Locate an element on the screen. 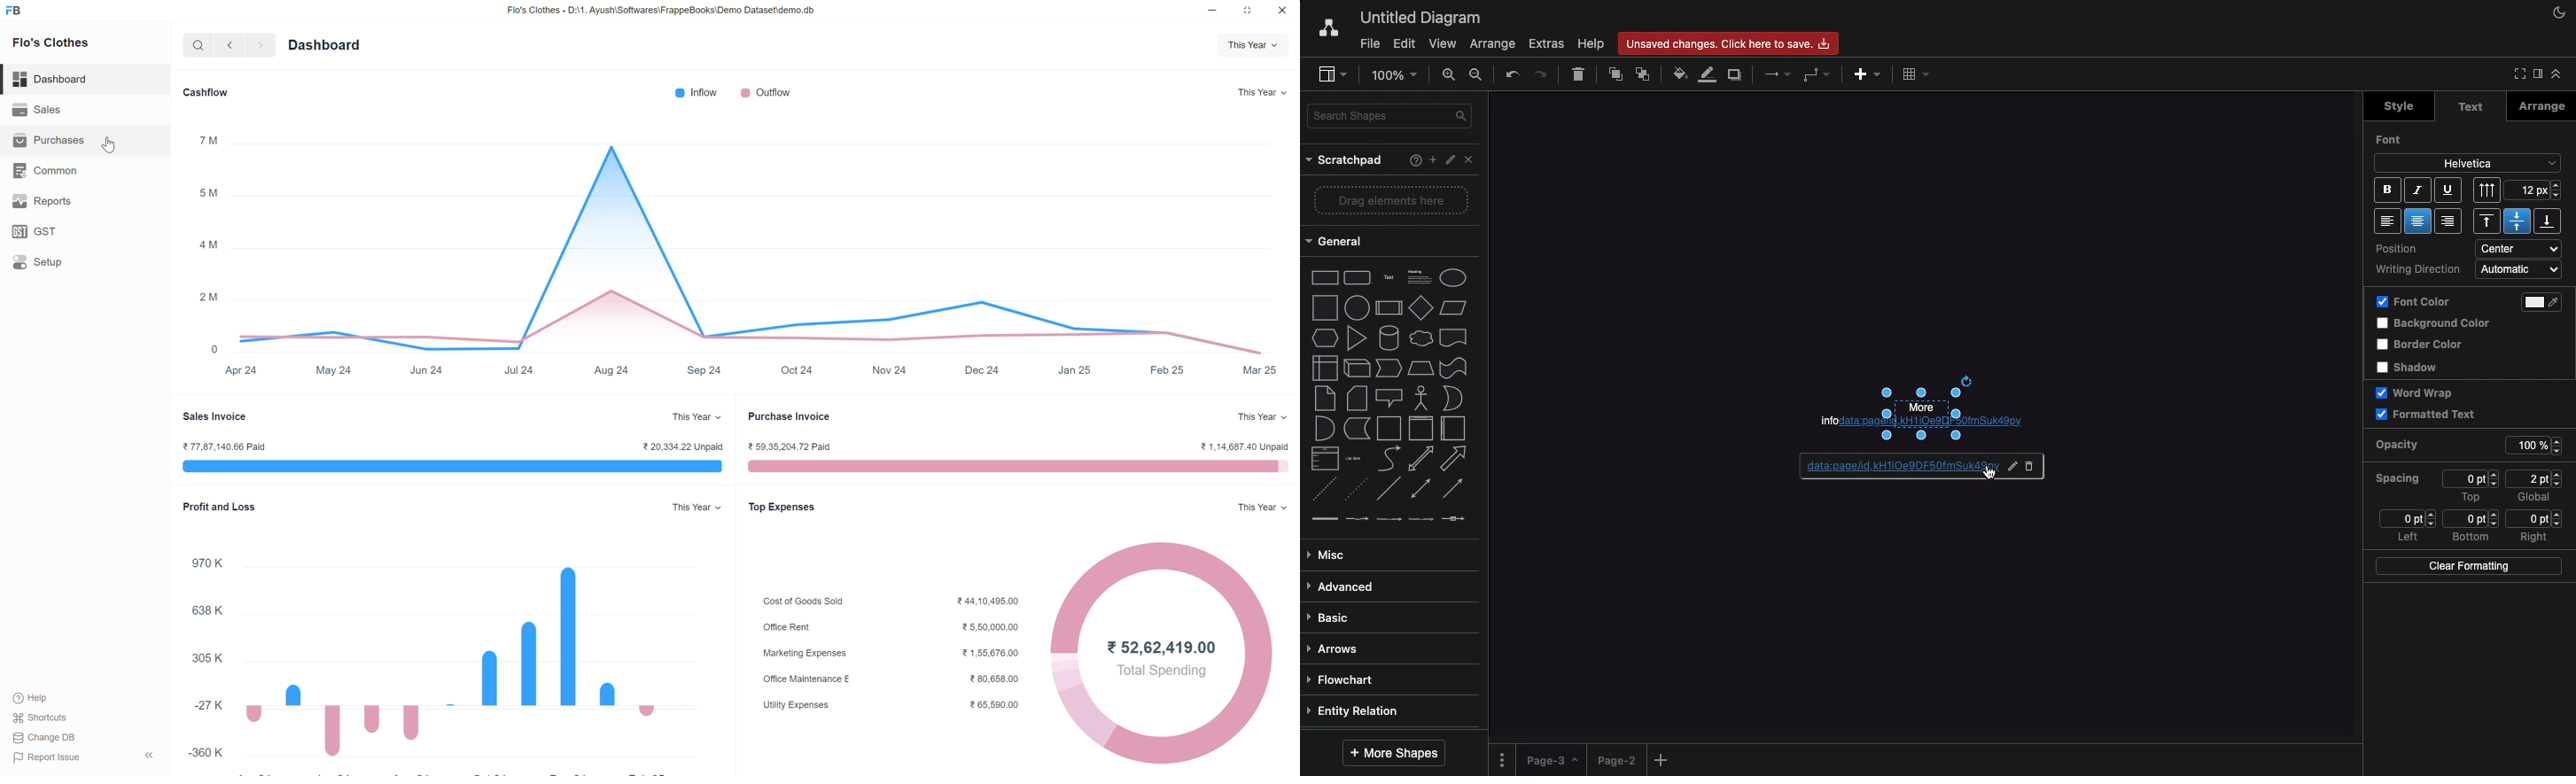  52,62,419.00 Total Spending is located at coordinates (1163, 659).